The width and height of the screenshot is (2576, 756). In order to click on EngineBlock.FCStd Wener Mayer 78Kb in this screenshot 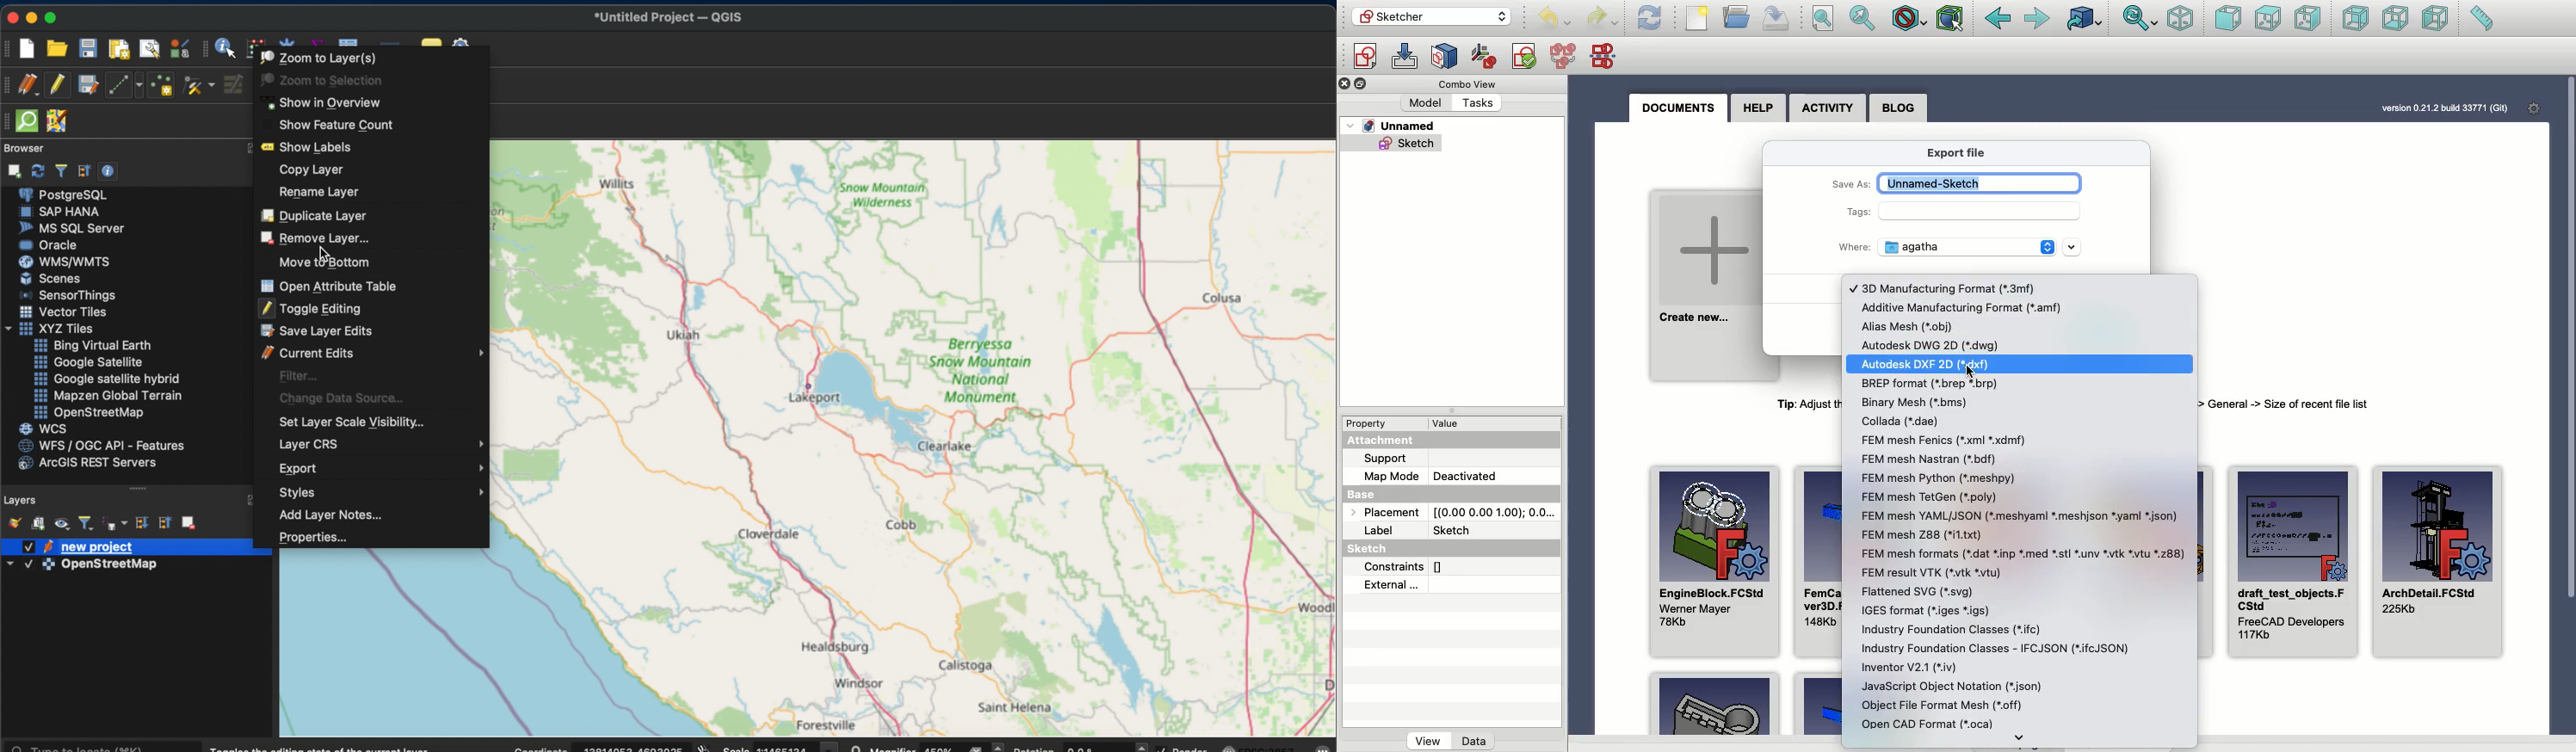, I will do `click(1716, 562)`.